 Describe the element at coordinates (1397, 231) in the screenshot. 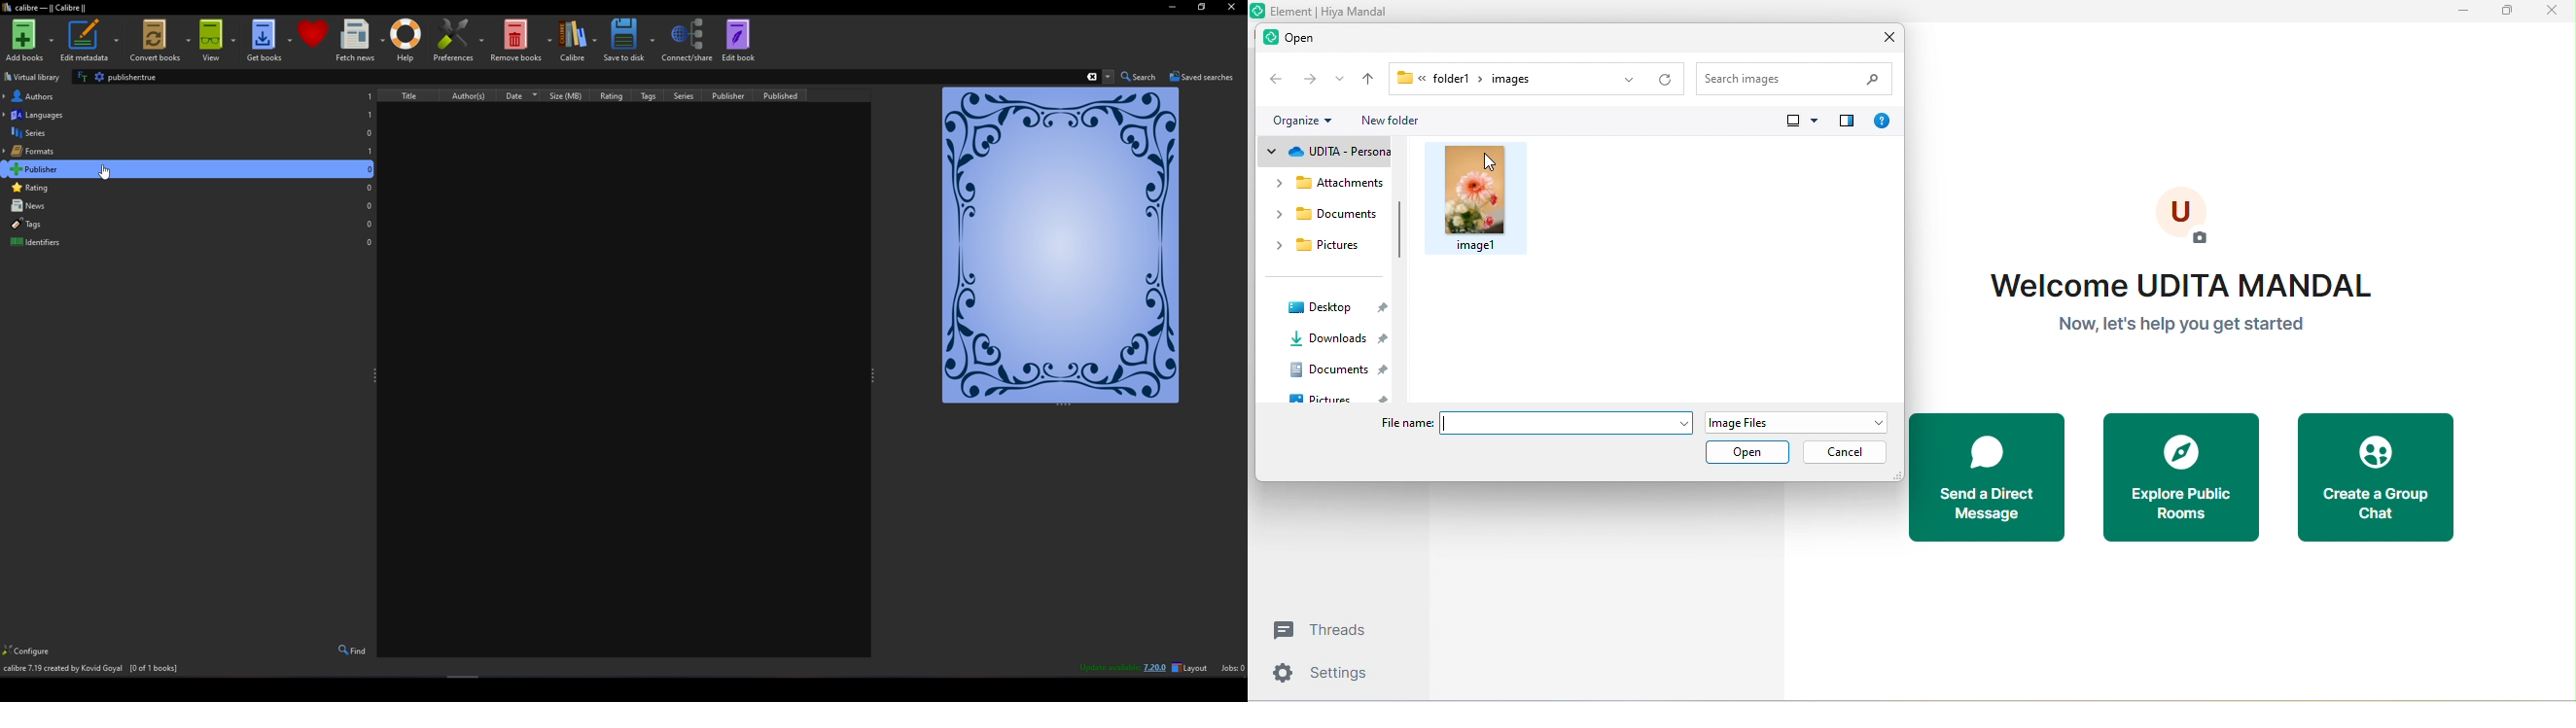

I see `hide` at that location.